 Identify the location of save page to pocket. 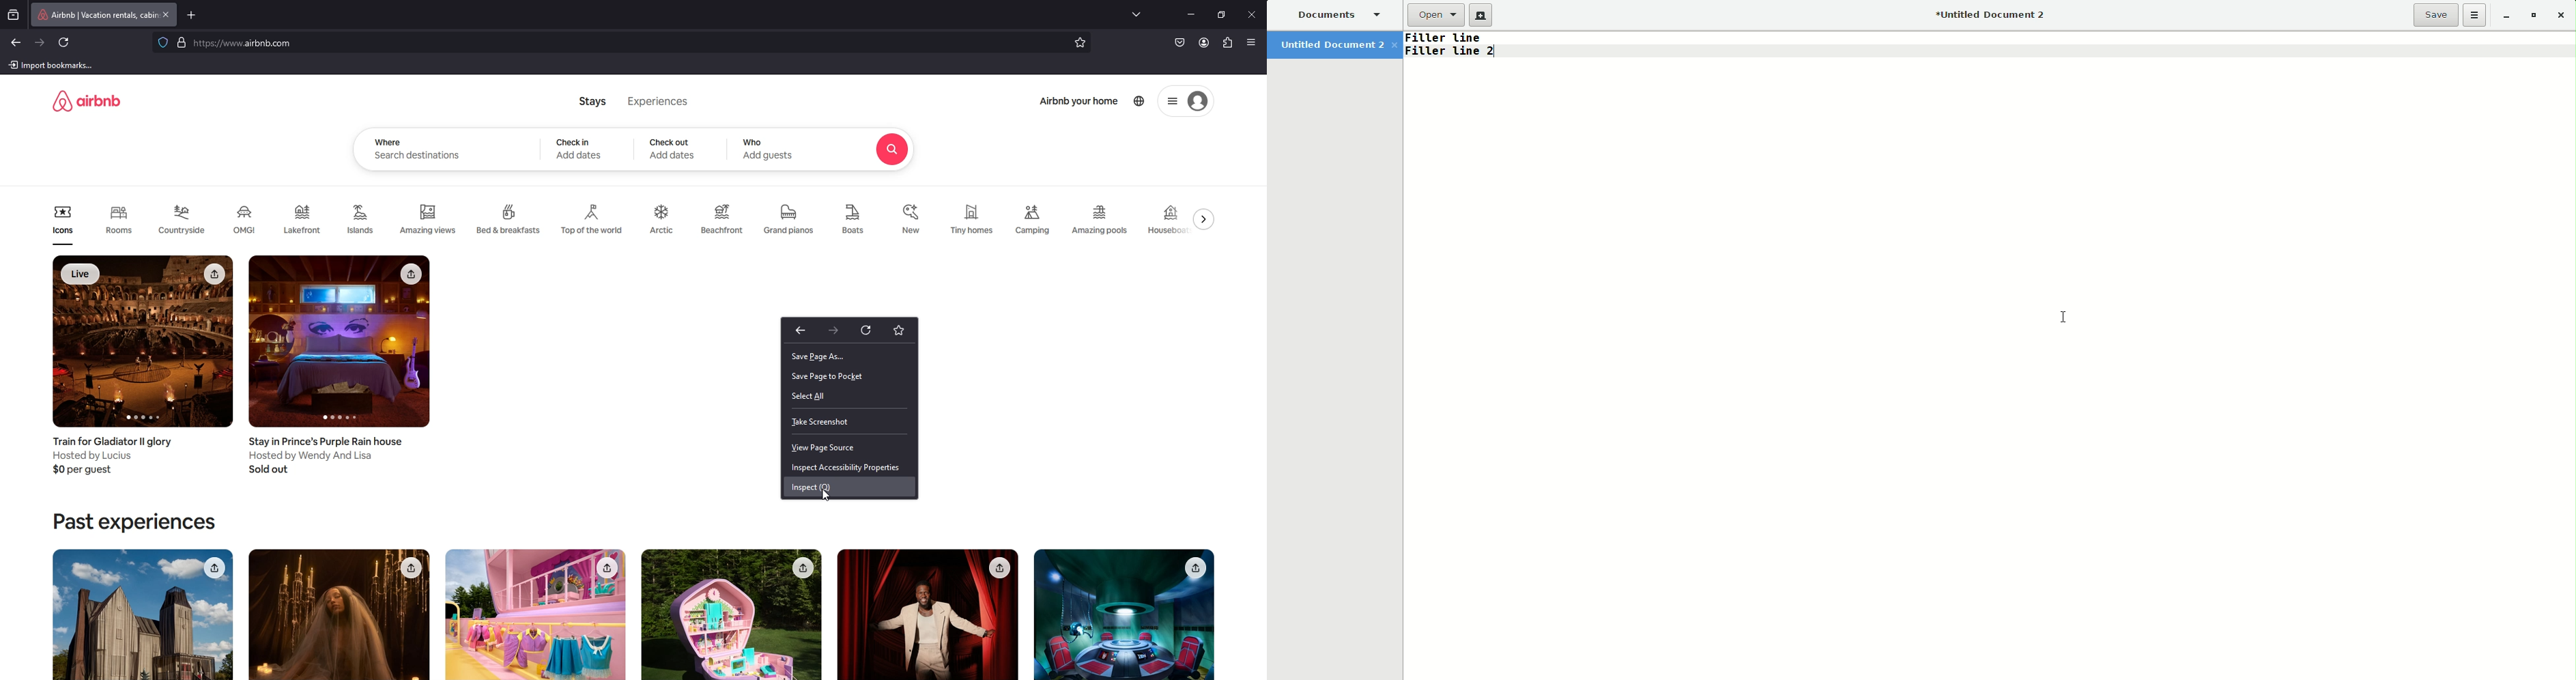
(850, 376).